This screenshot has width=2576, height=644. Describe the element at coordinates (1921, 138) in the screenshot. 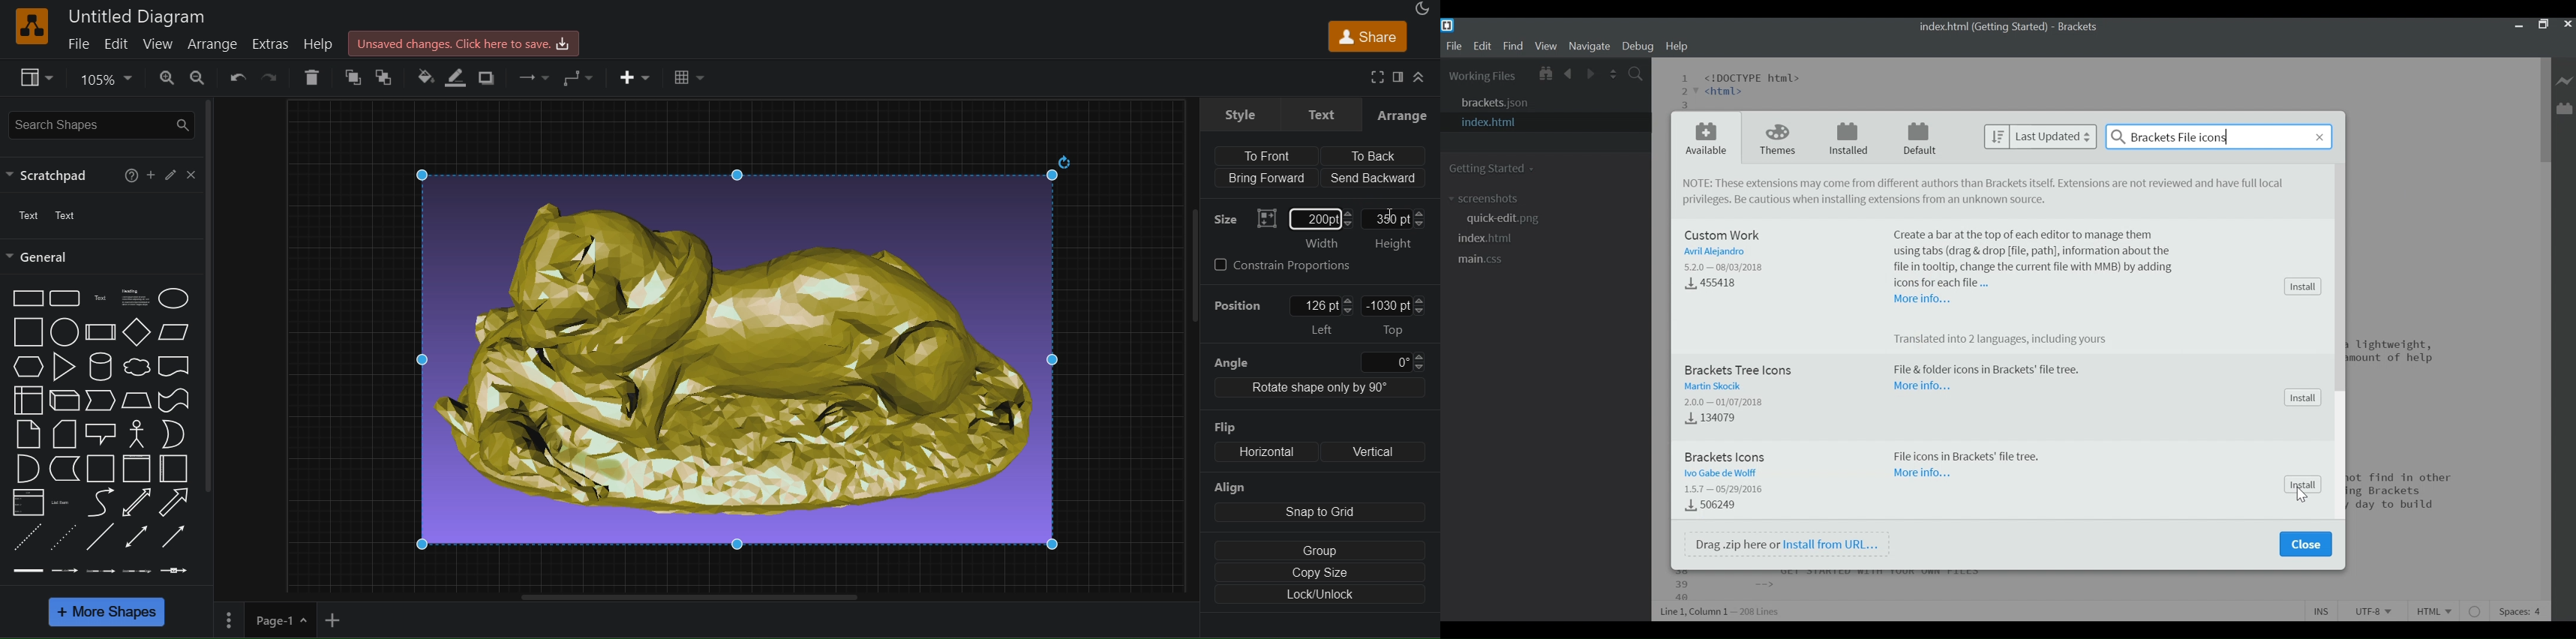

I see `Default` at that location.